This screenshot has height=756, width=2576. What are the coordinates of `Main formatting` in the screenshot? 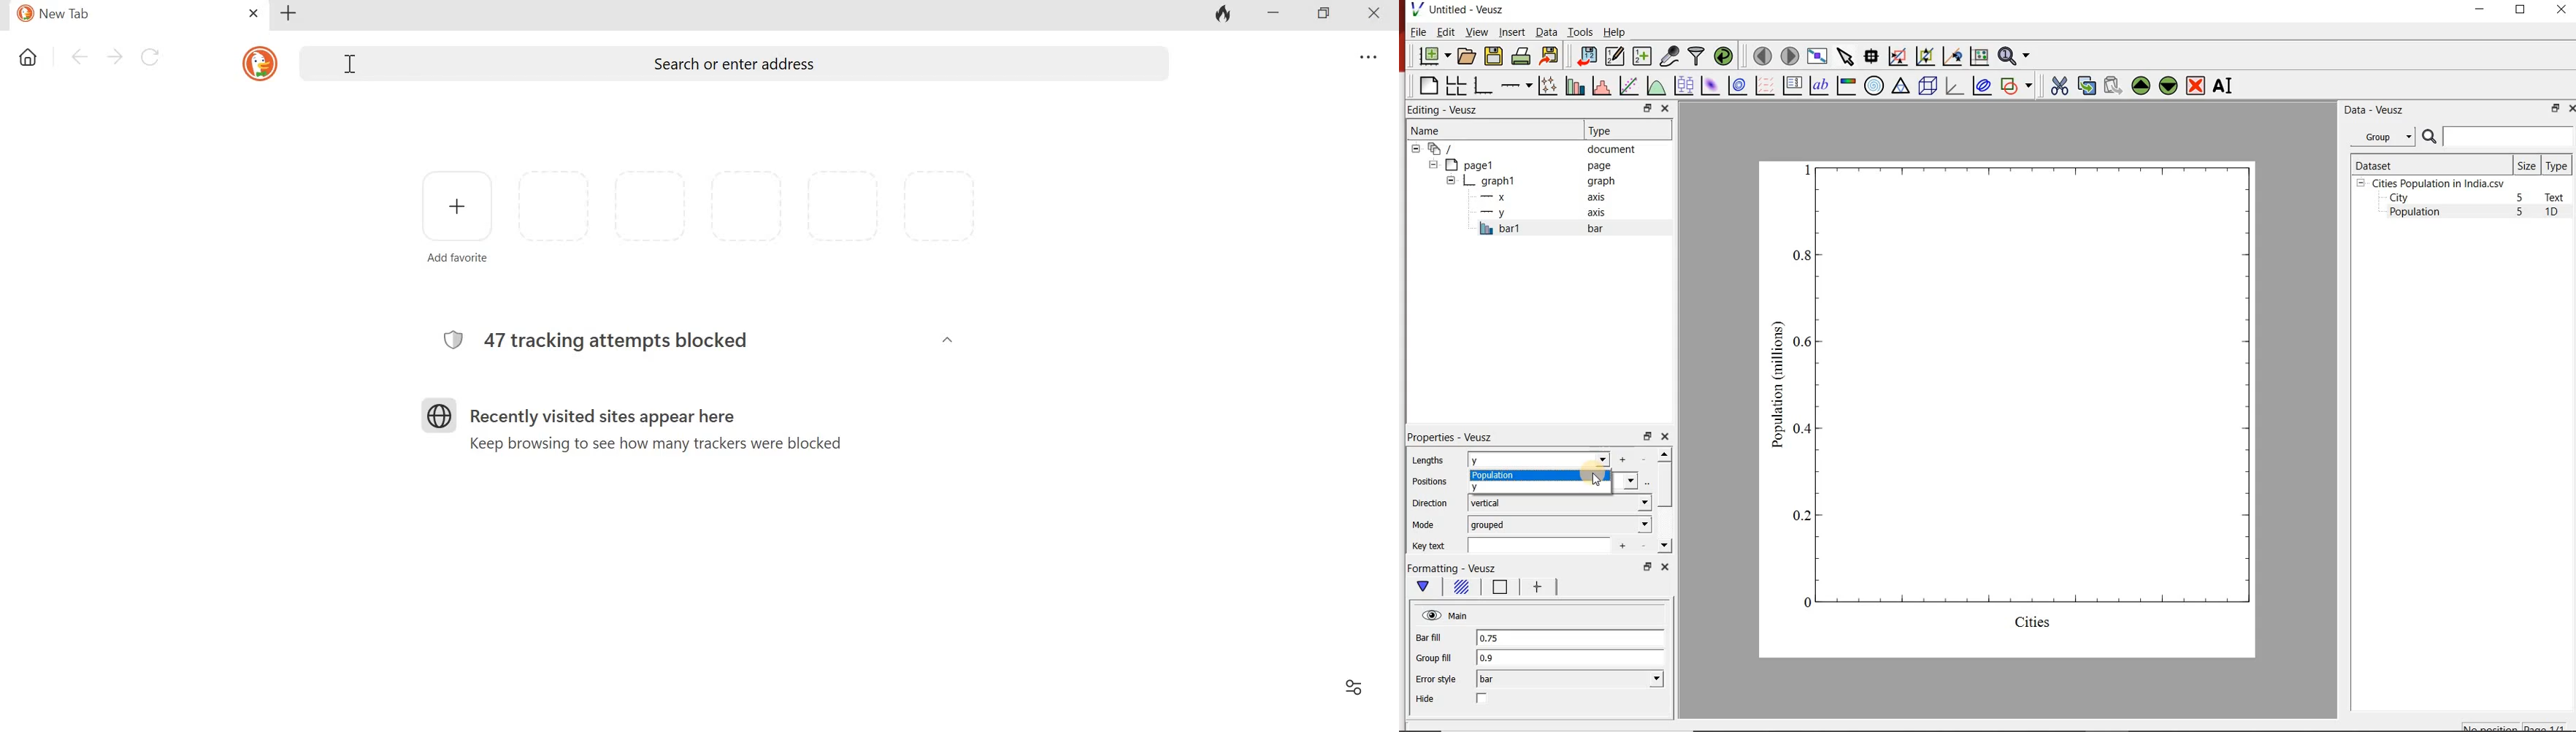 It's located at (1426, 587).